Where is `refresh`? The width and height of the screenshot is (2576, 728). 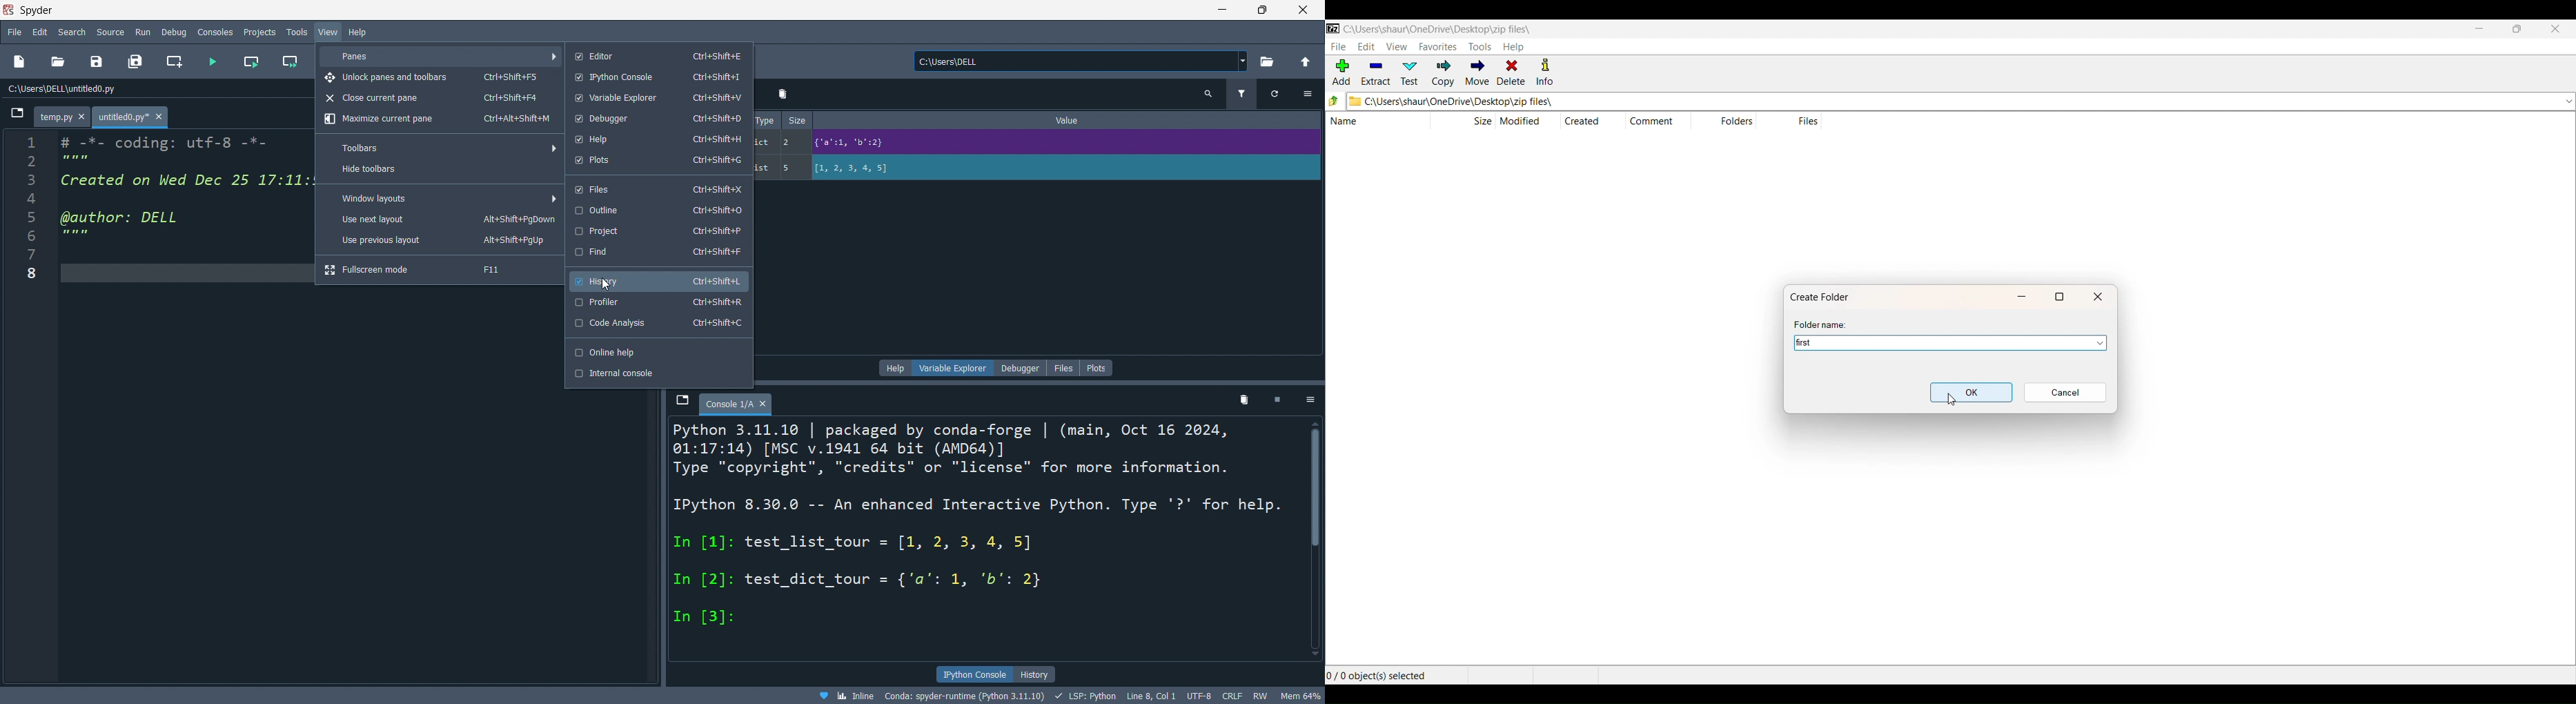
refresh is located at coordinates (1271, 94).